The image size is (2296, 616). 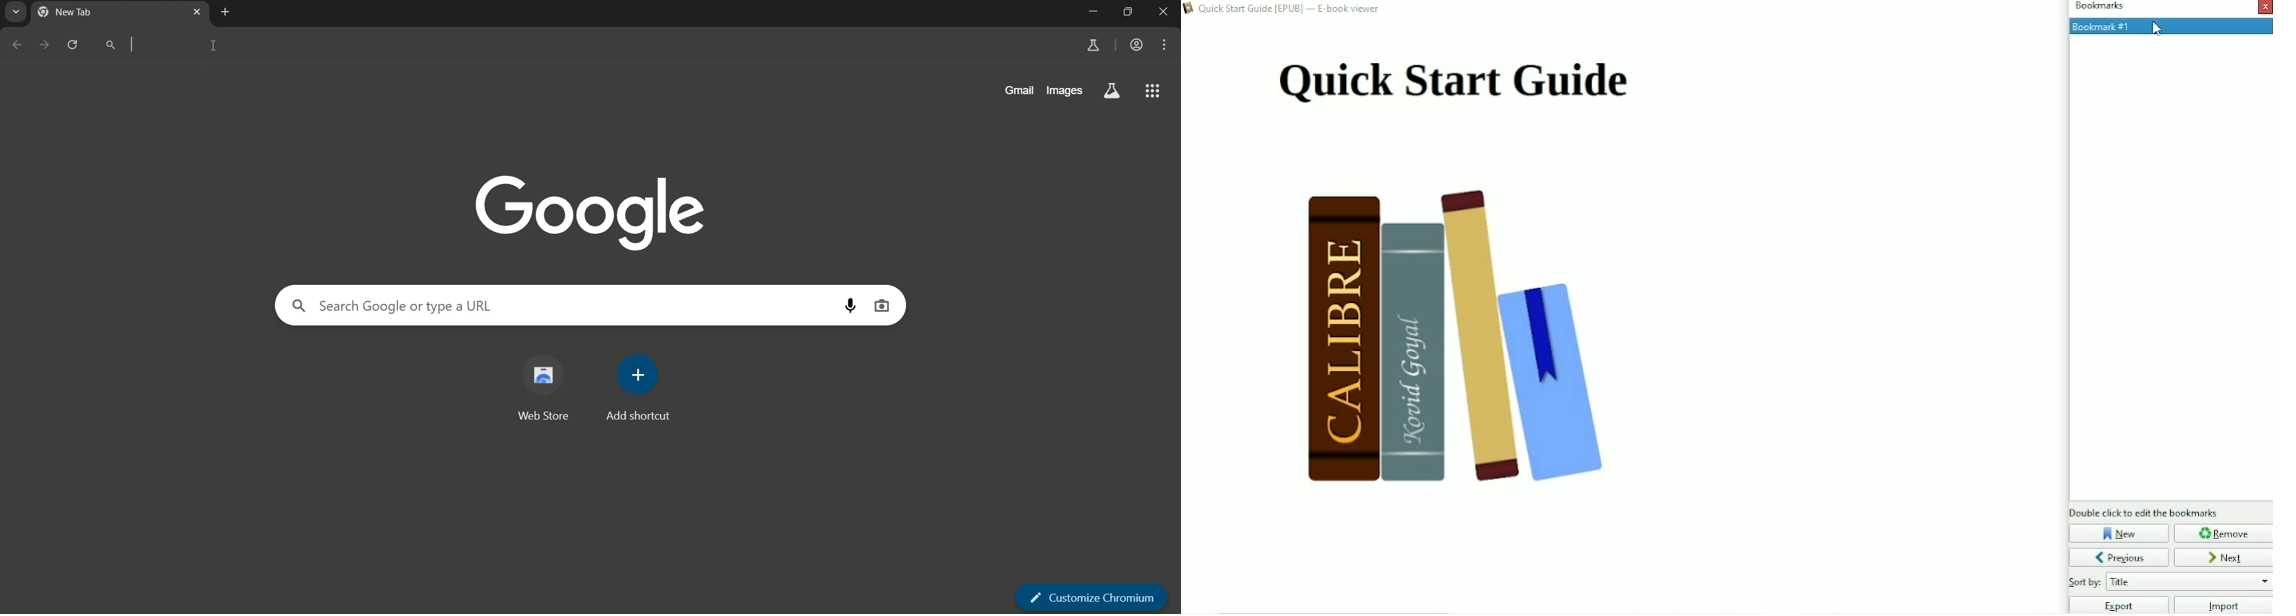 I want to click on Import, so click(x=2224, y=605).